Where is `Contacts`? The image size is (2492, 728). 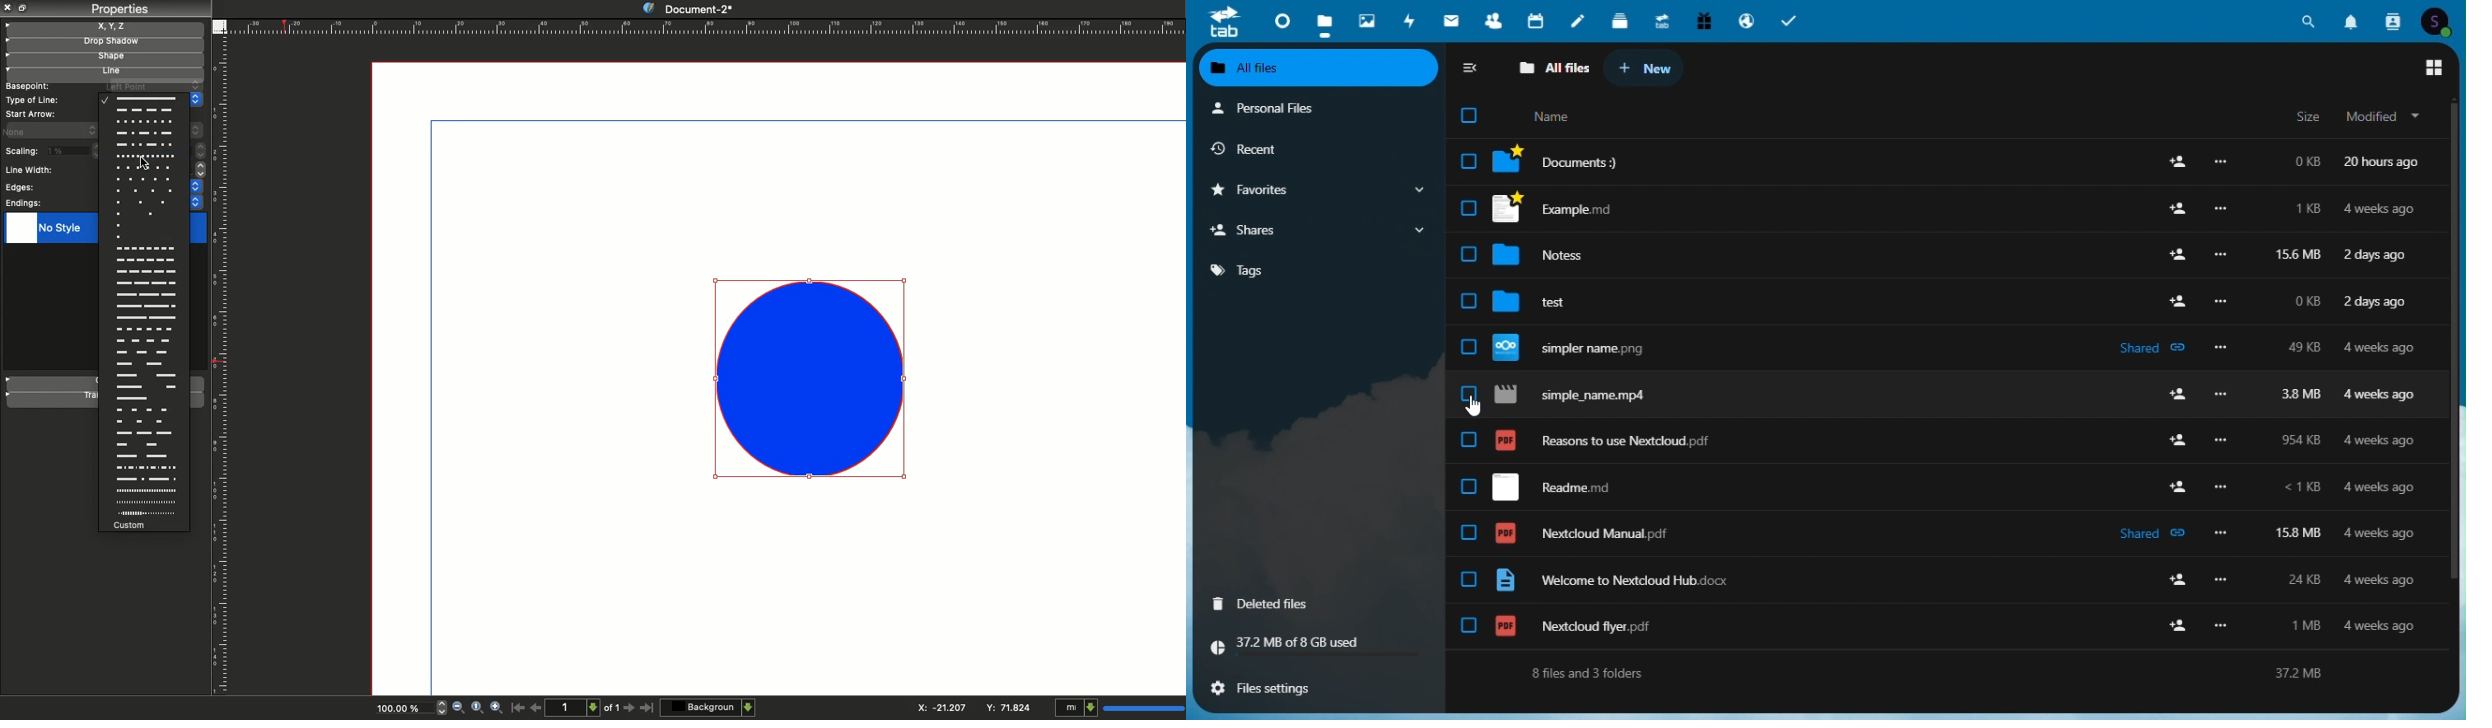 Contacts is located at coordinates (1495, 22).